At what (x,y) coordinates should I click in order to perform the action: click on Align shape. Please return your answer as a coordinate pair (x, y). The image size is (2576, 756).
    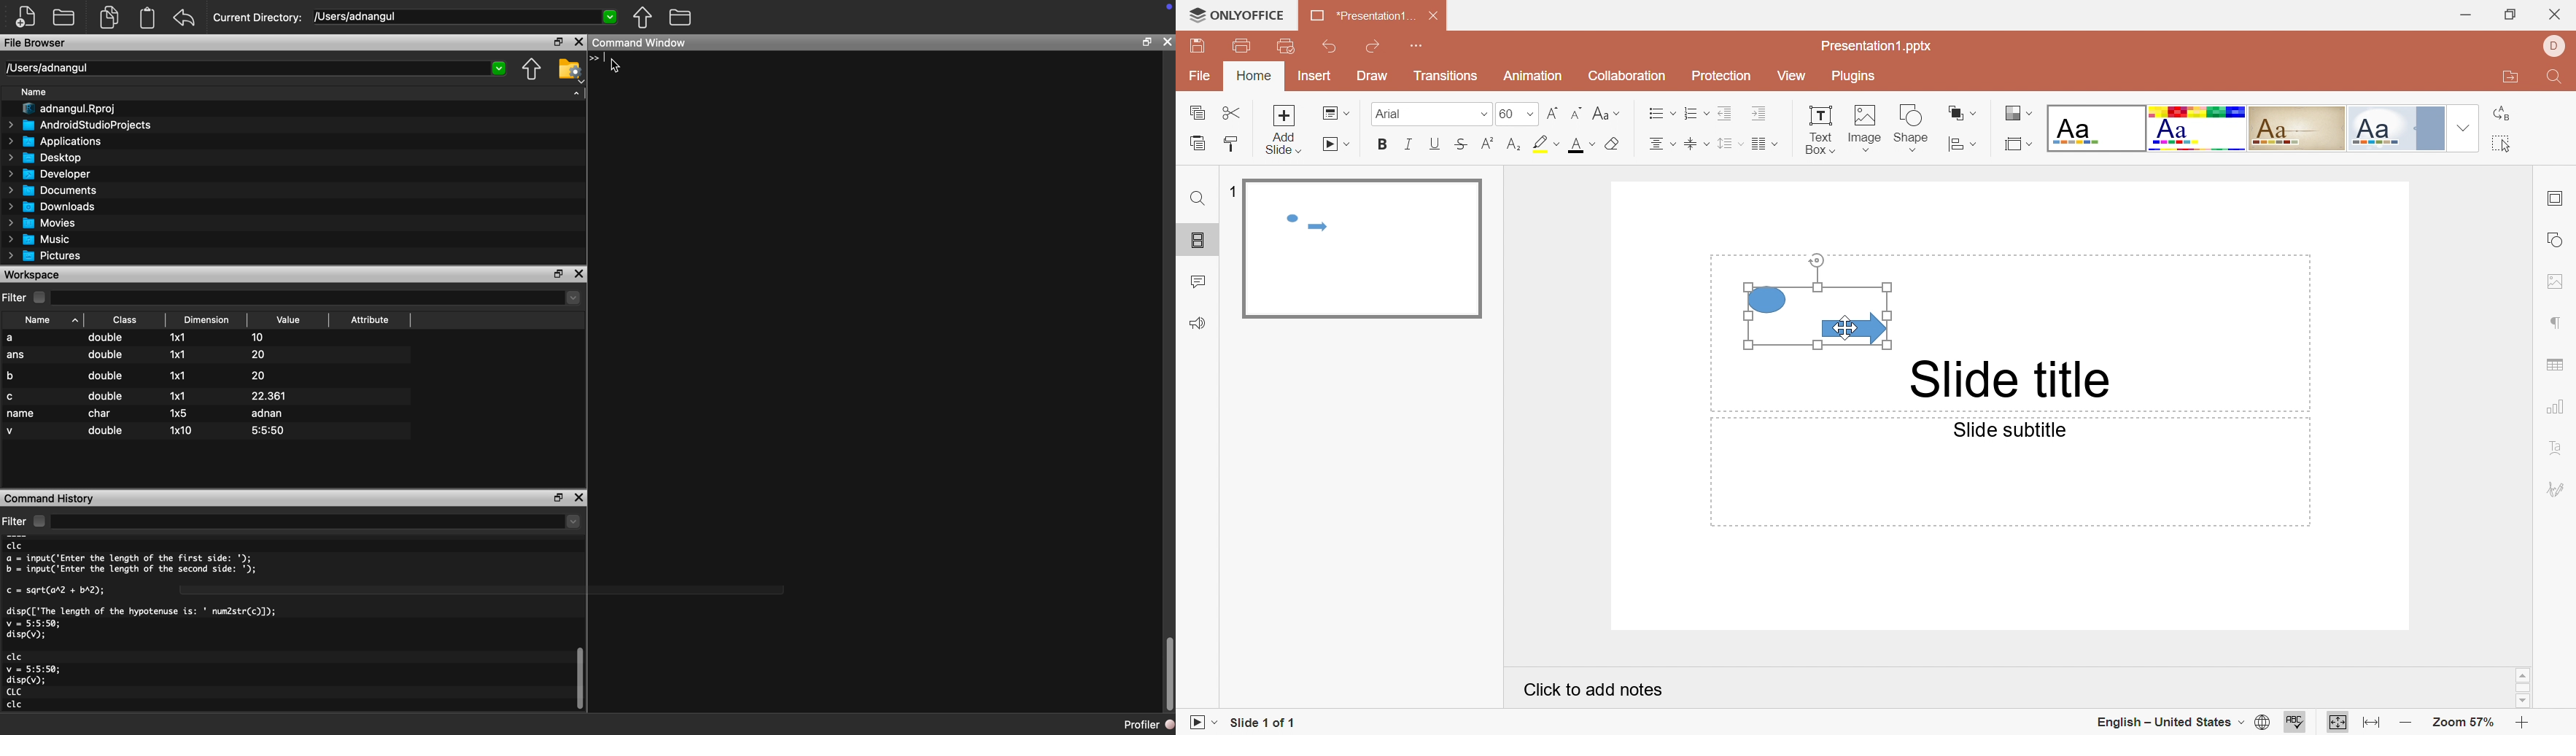
    Looking at the image, I should click on (1960, 147).